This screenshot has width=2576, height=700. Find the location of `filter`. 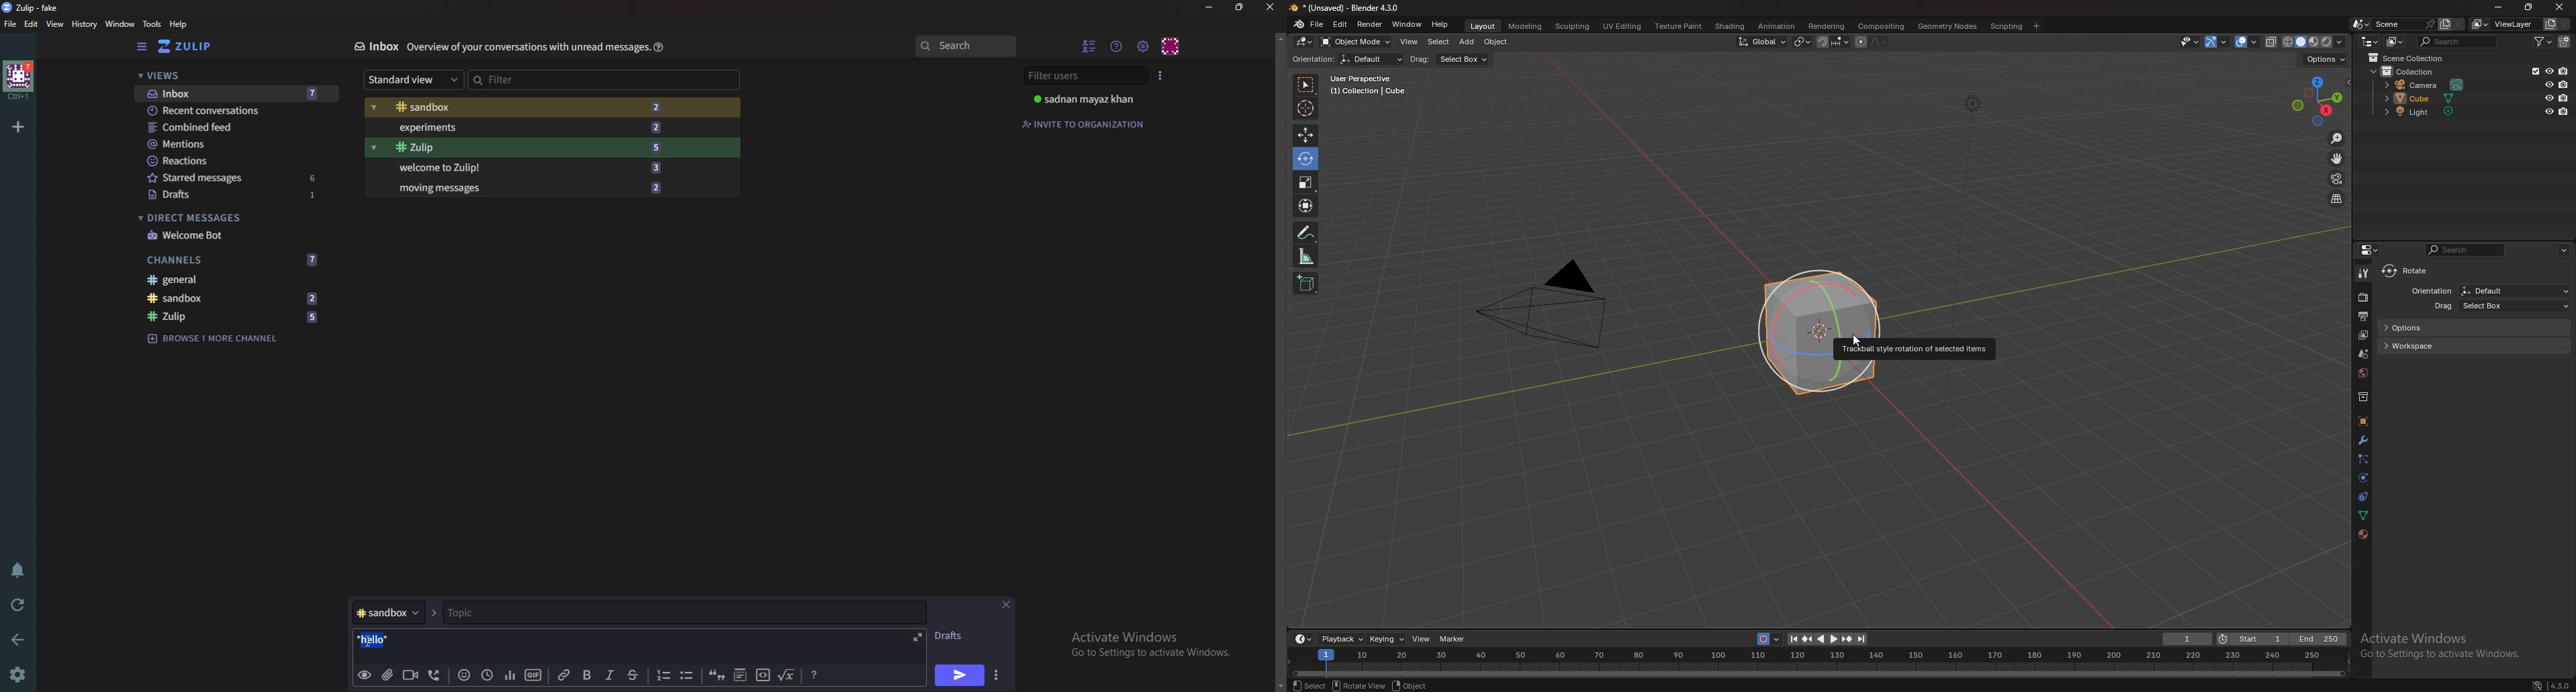

filter is located at coordinates (2542, 41).